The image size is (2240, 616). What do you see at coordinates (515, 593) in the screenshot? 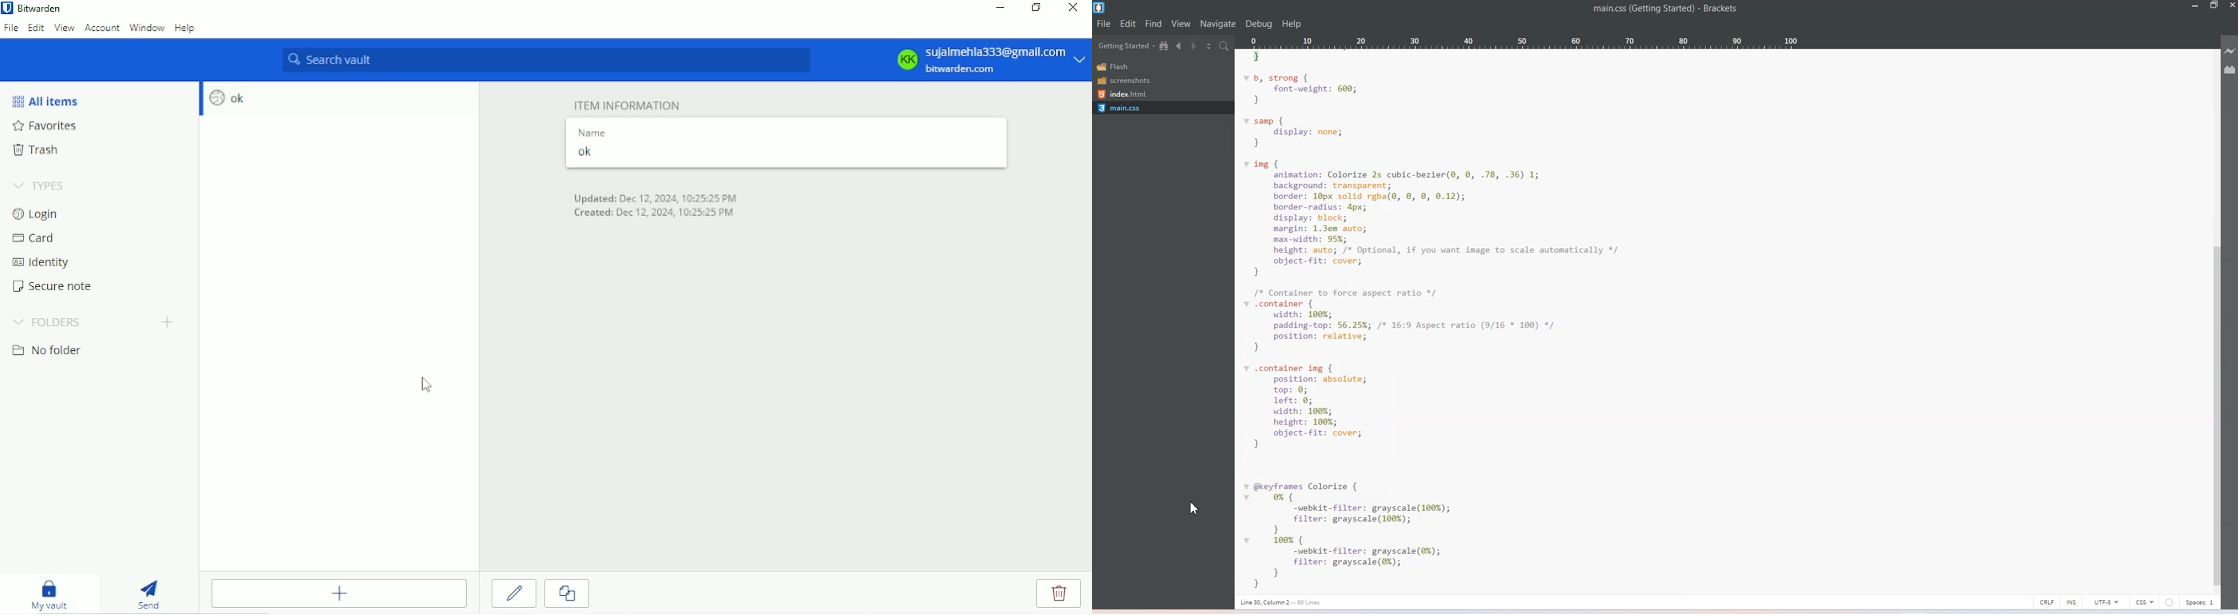
I see `Edit` at bounding box center [515, 593].